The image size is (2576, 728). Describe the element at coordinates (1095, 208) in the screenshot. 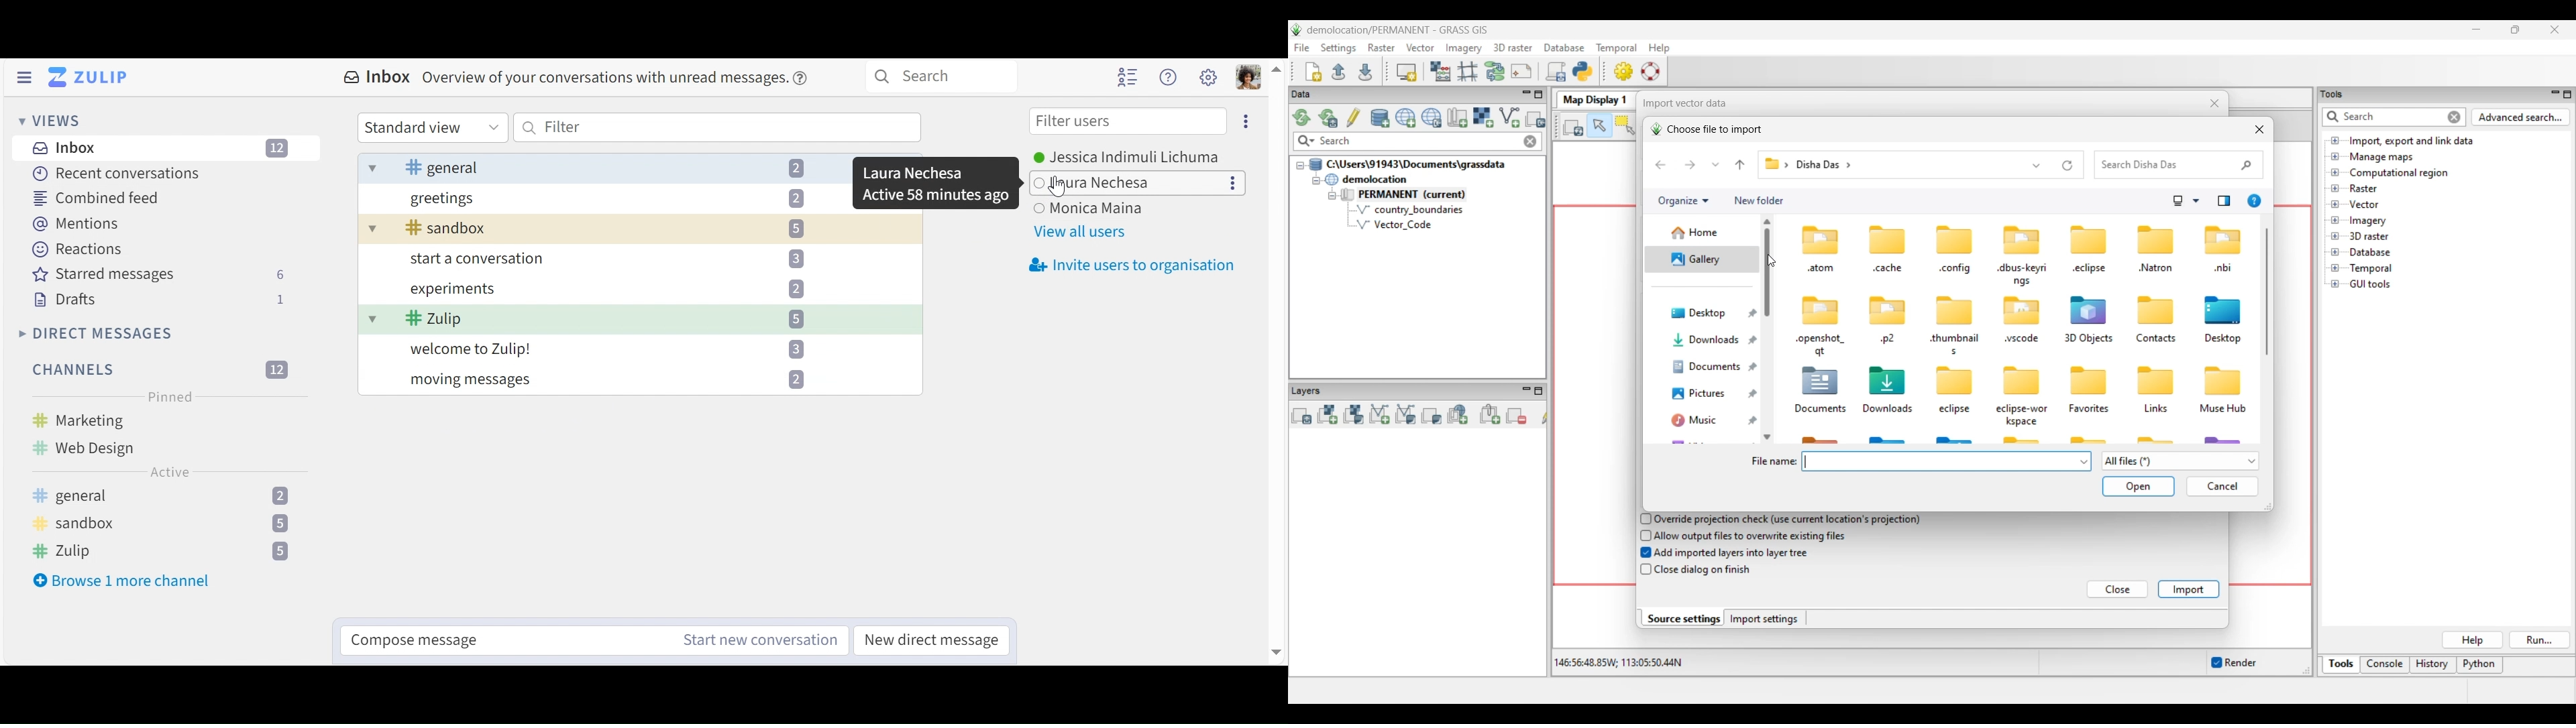

I see `user3` at that location.